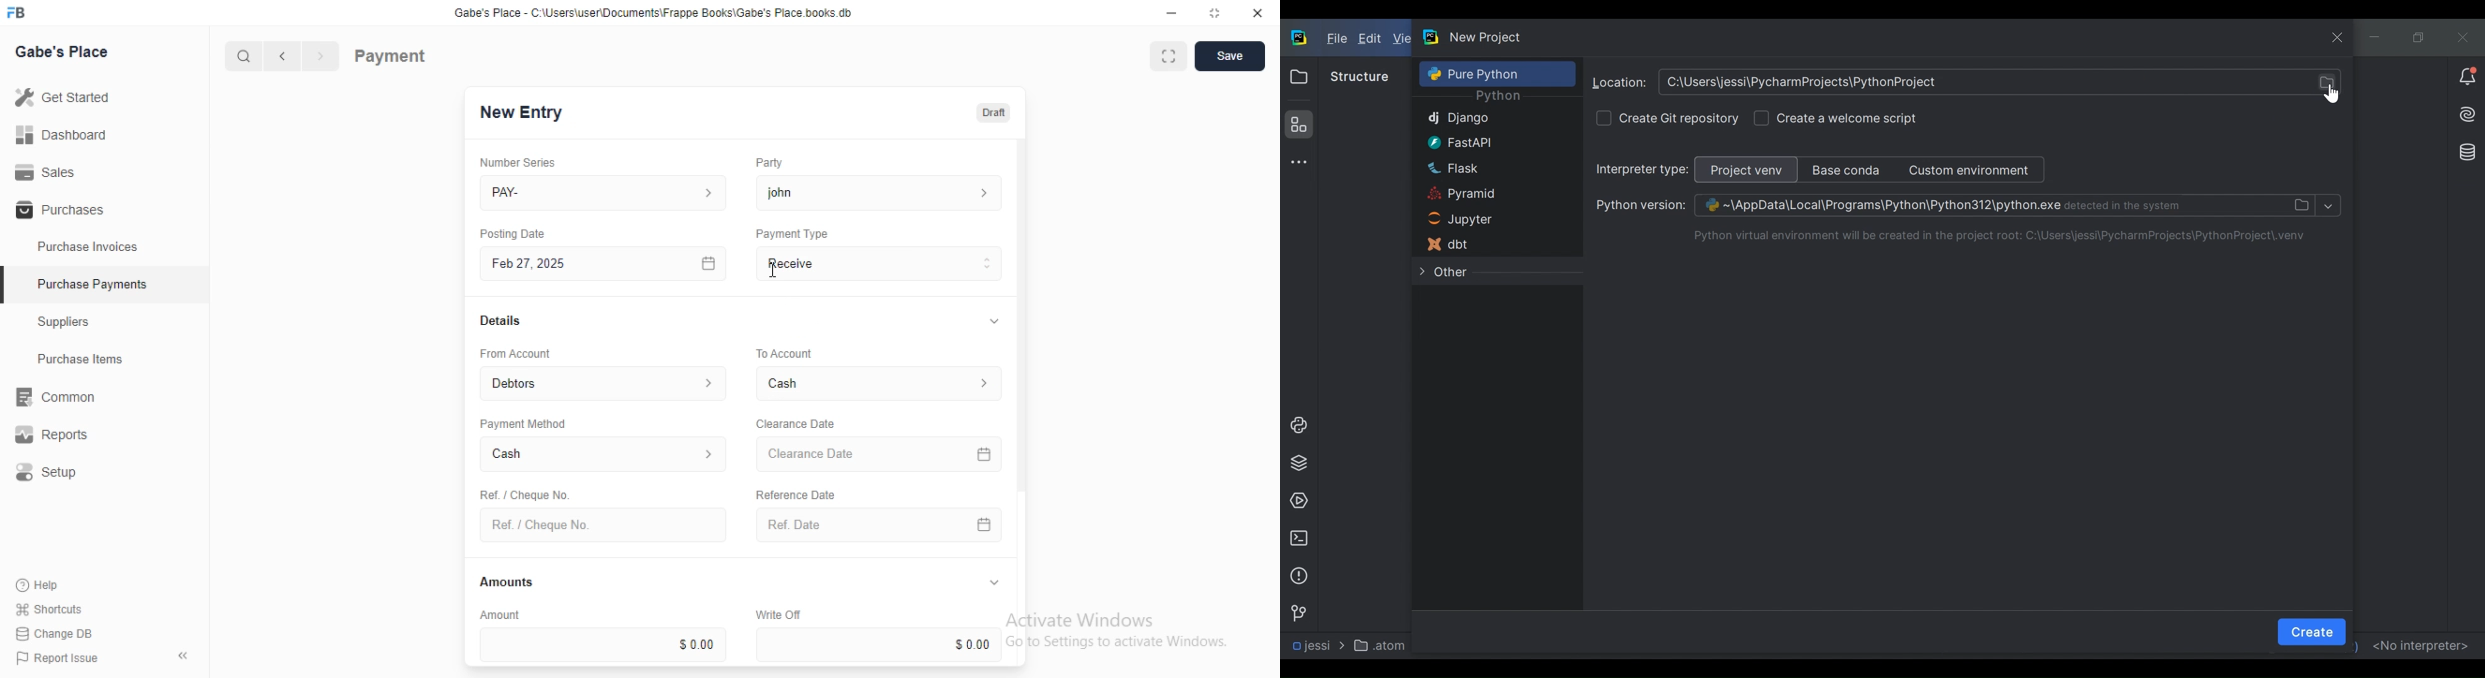  What do you see at coordinates (522, 423) in the screenshot?
I see `‘Payment Method` at bounding box center [522, 423].